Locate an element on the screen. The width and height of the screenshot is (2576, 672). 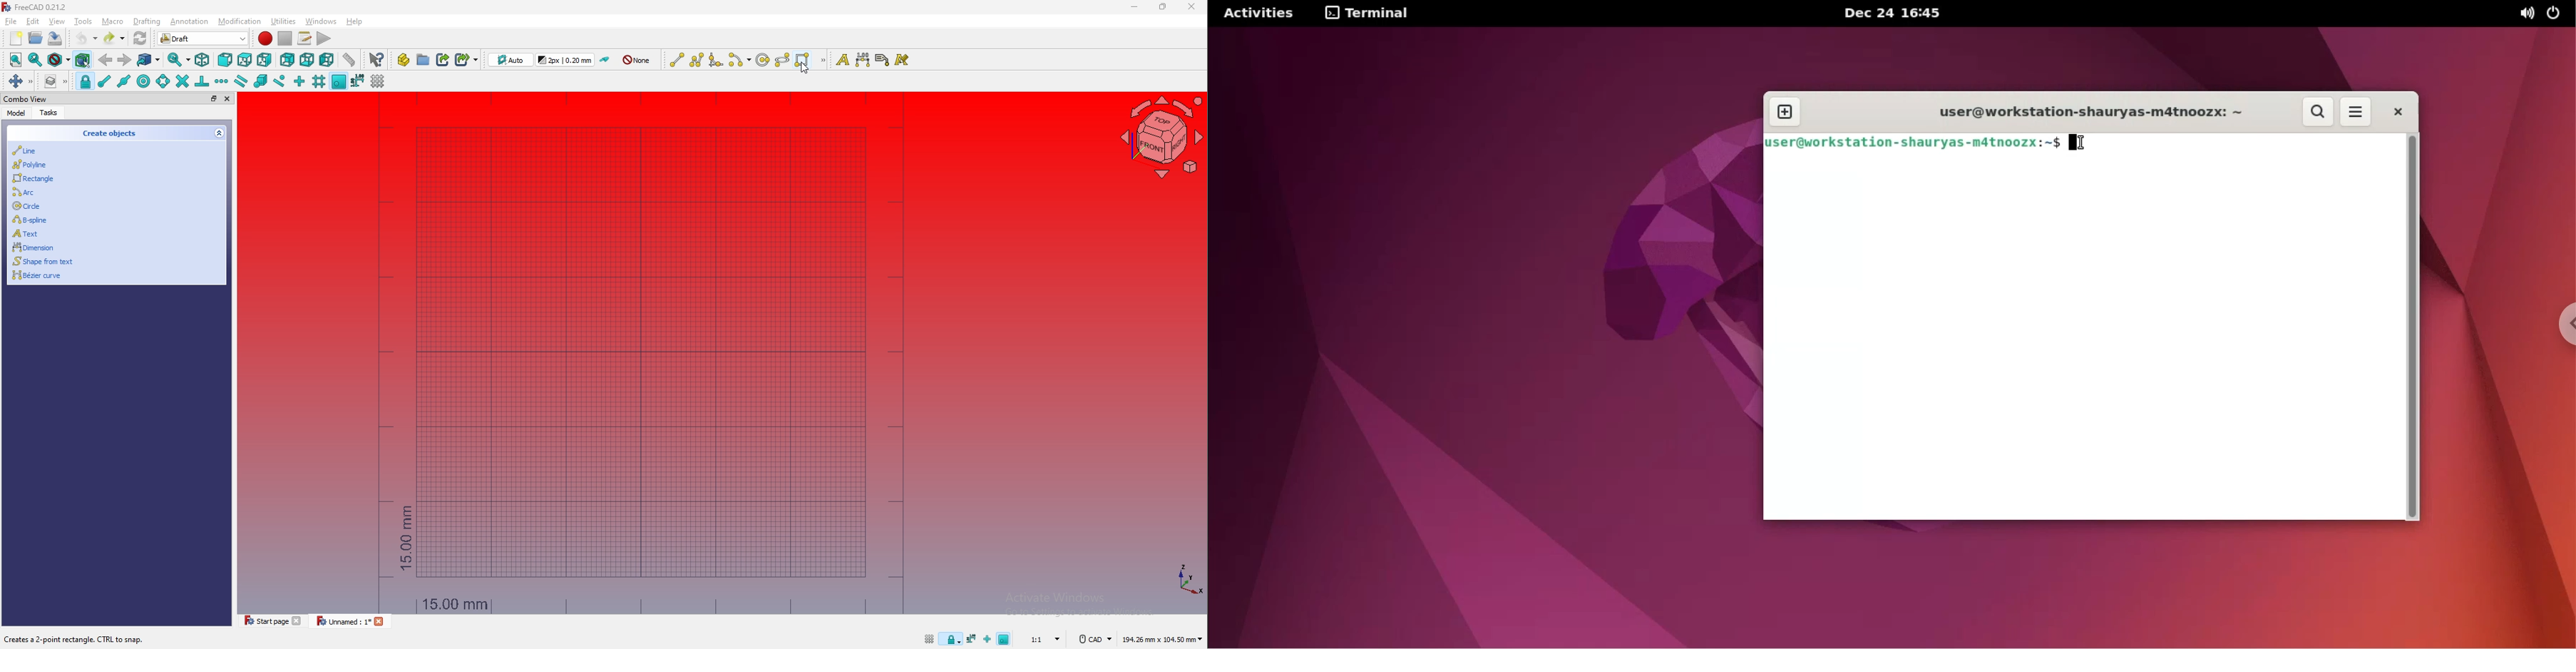
pop out is located at coordinates (213, 98).